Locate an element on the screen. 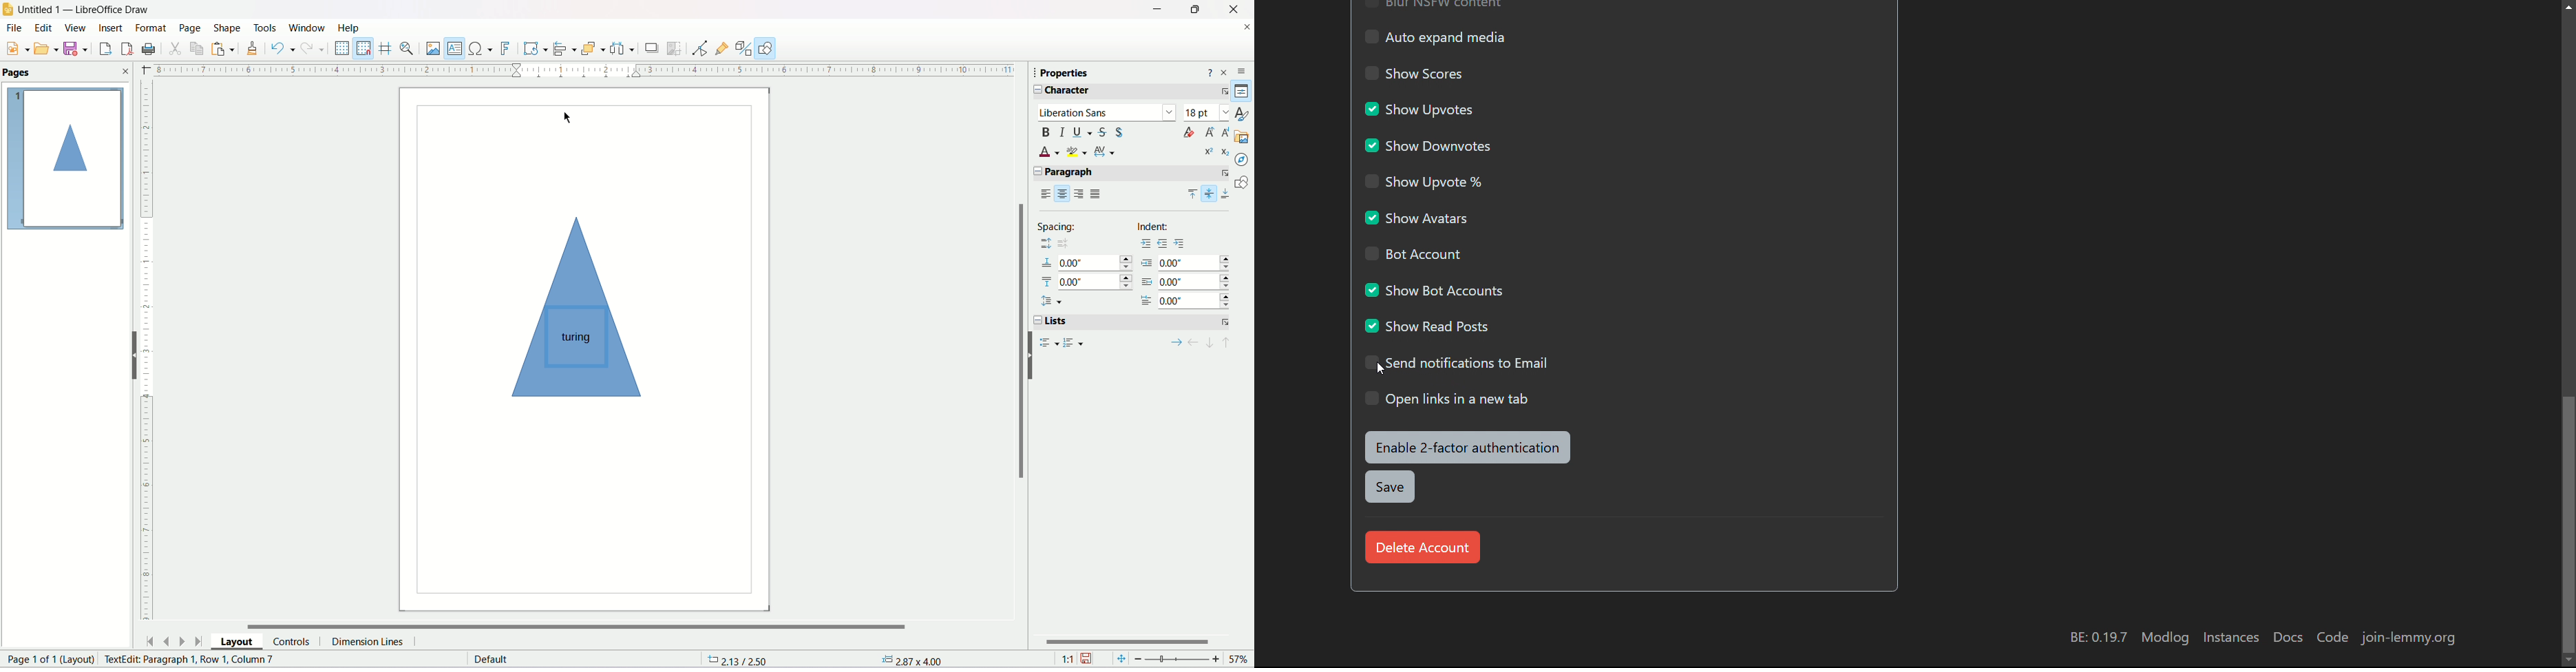  Insert text box is located at coordinates (455, 47).